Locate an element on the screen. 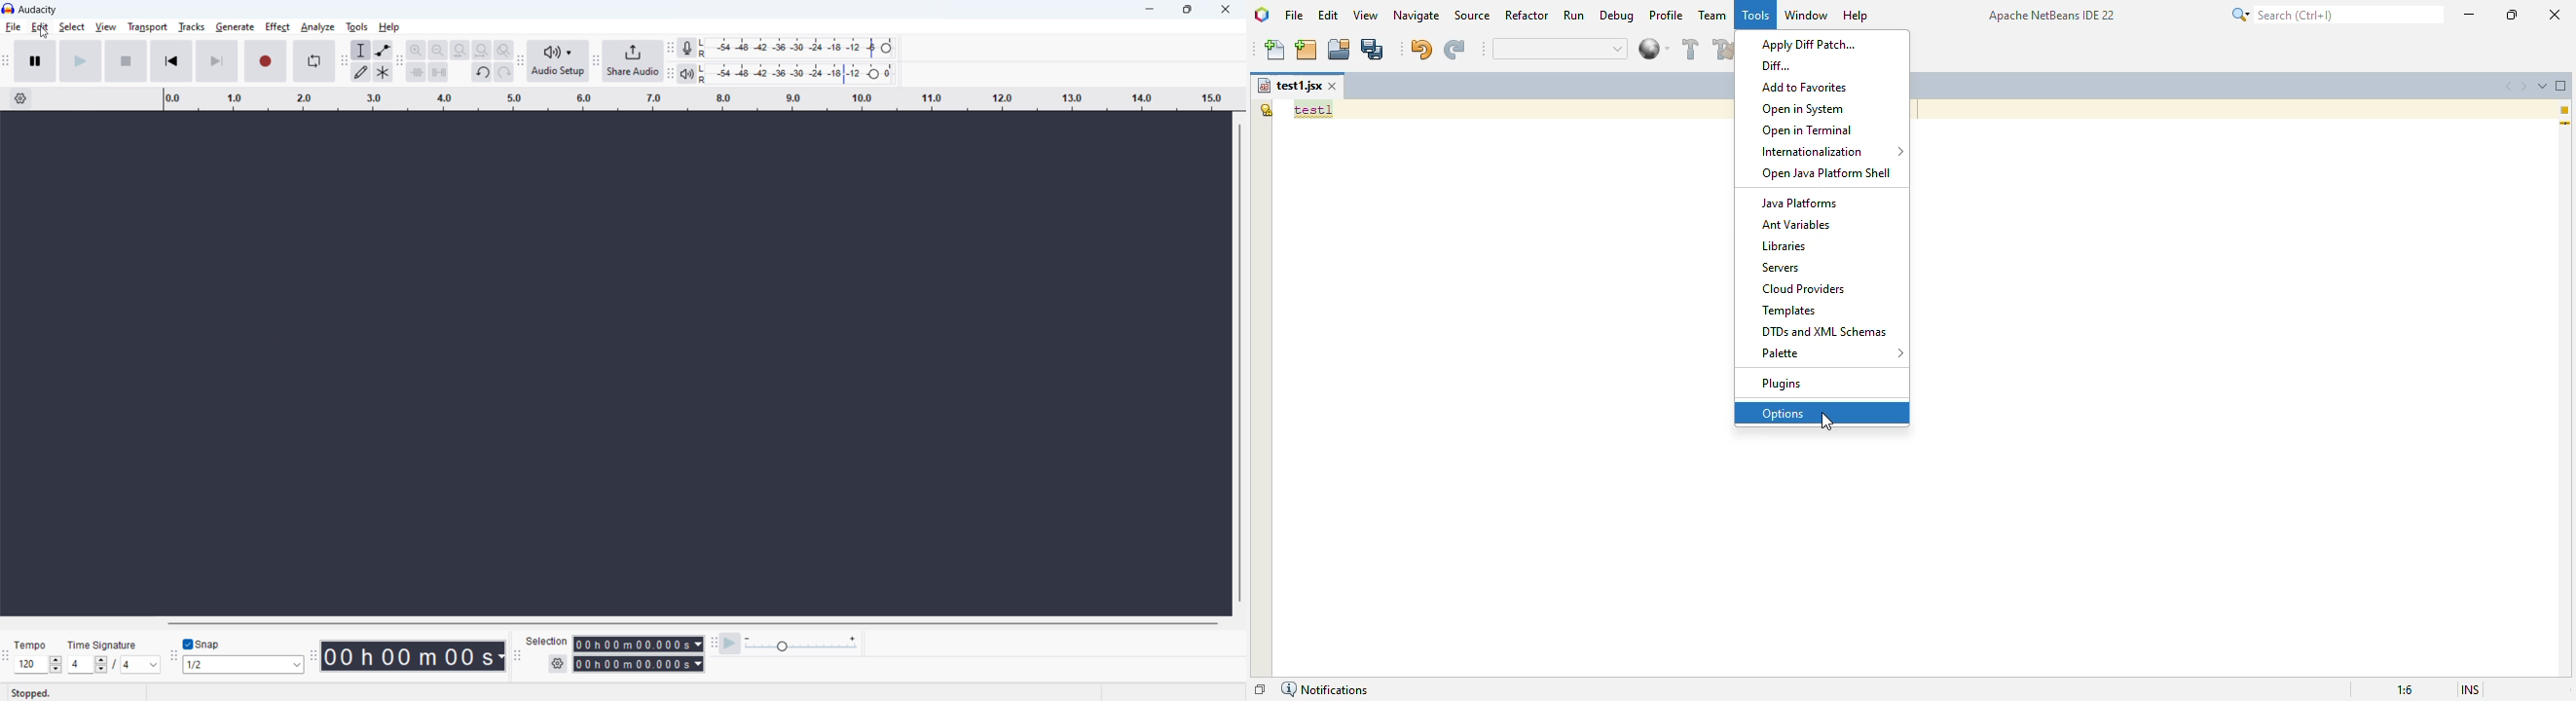 The height and width of the screenshot is (728, 2576). select is located at coordinates (72, 27).